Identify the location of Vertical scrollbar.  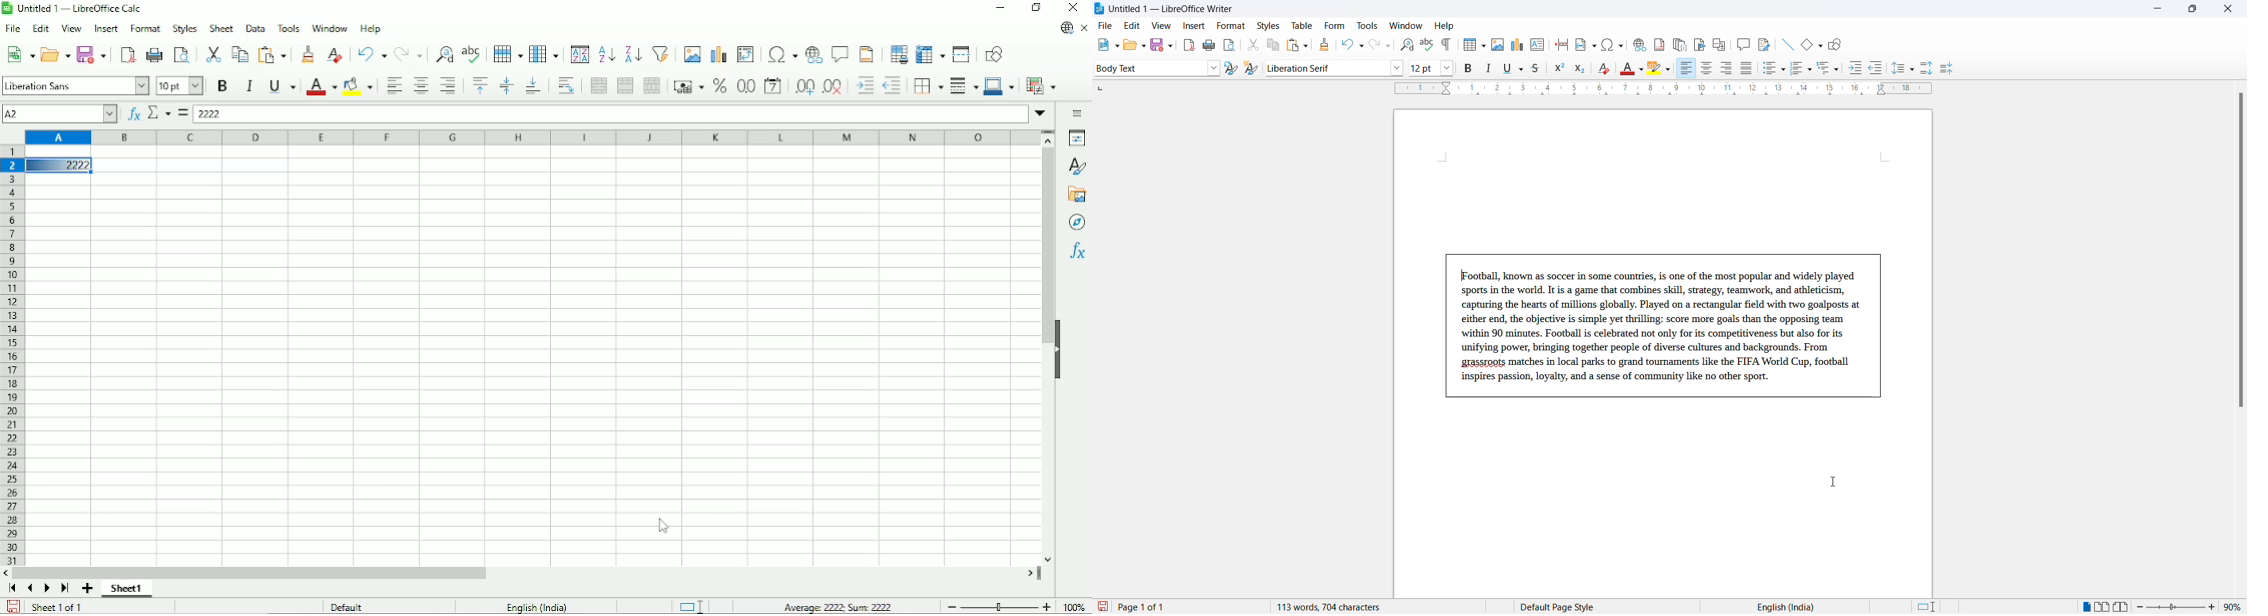
(1048, 355).